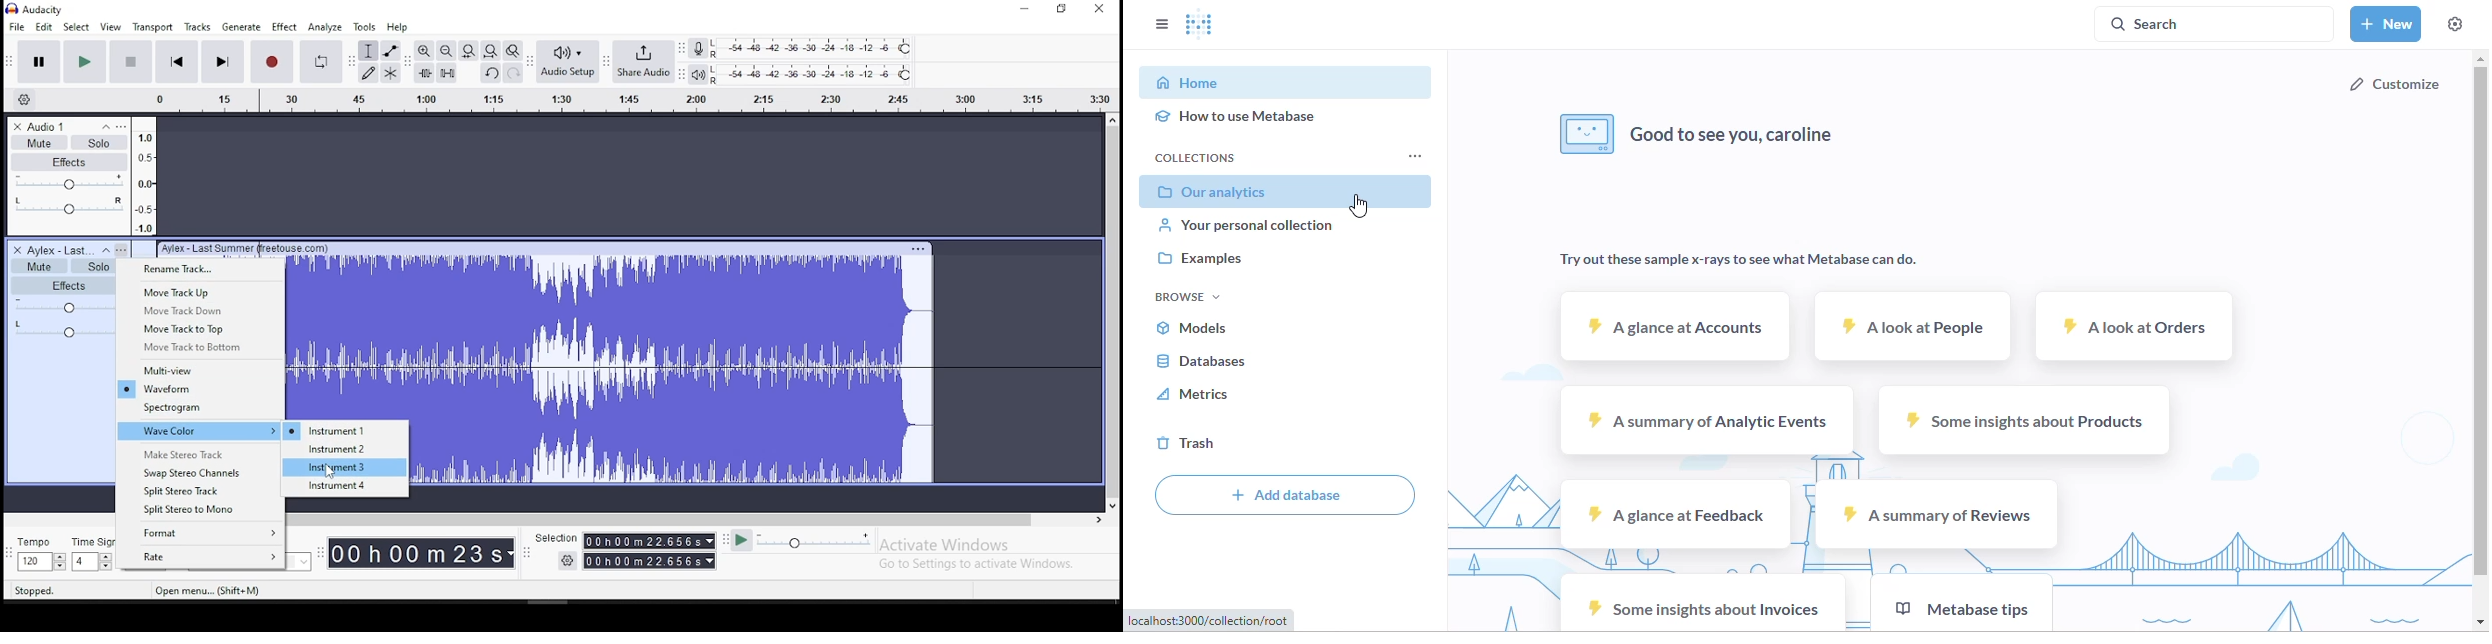  What do you see at coordinates (513, 50) in the screenshot?
I see `zoom toggle` at bounding box center [513, 50].